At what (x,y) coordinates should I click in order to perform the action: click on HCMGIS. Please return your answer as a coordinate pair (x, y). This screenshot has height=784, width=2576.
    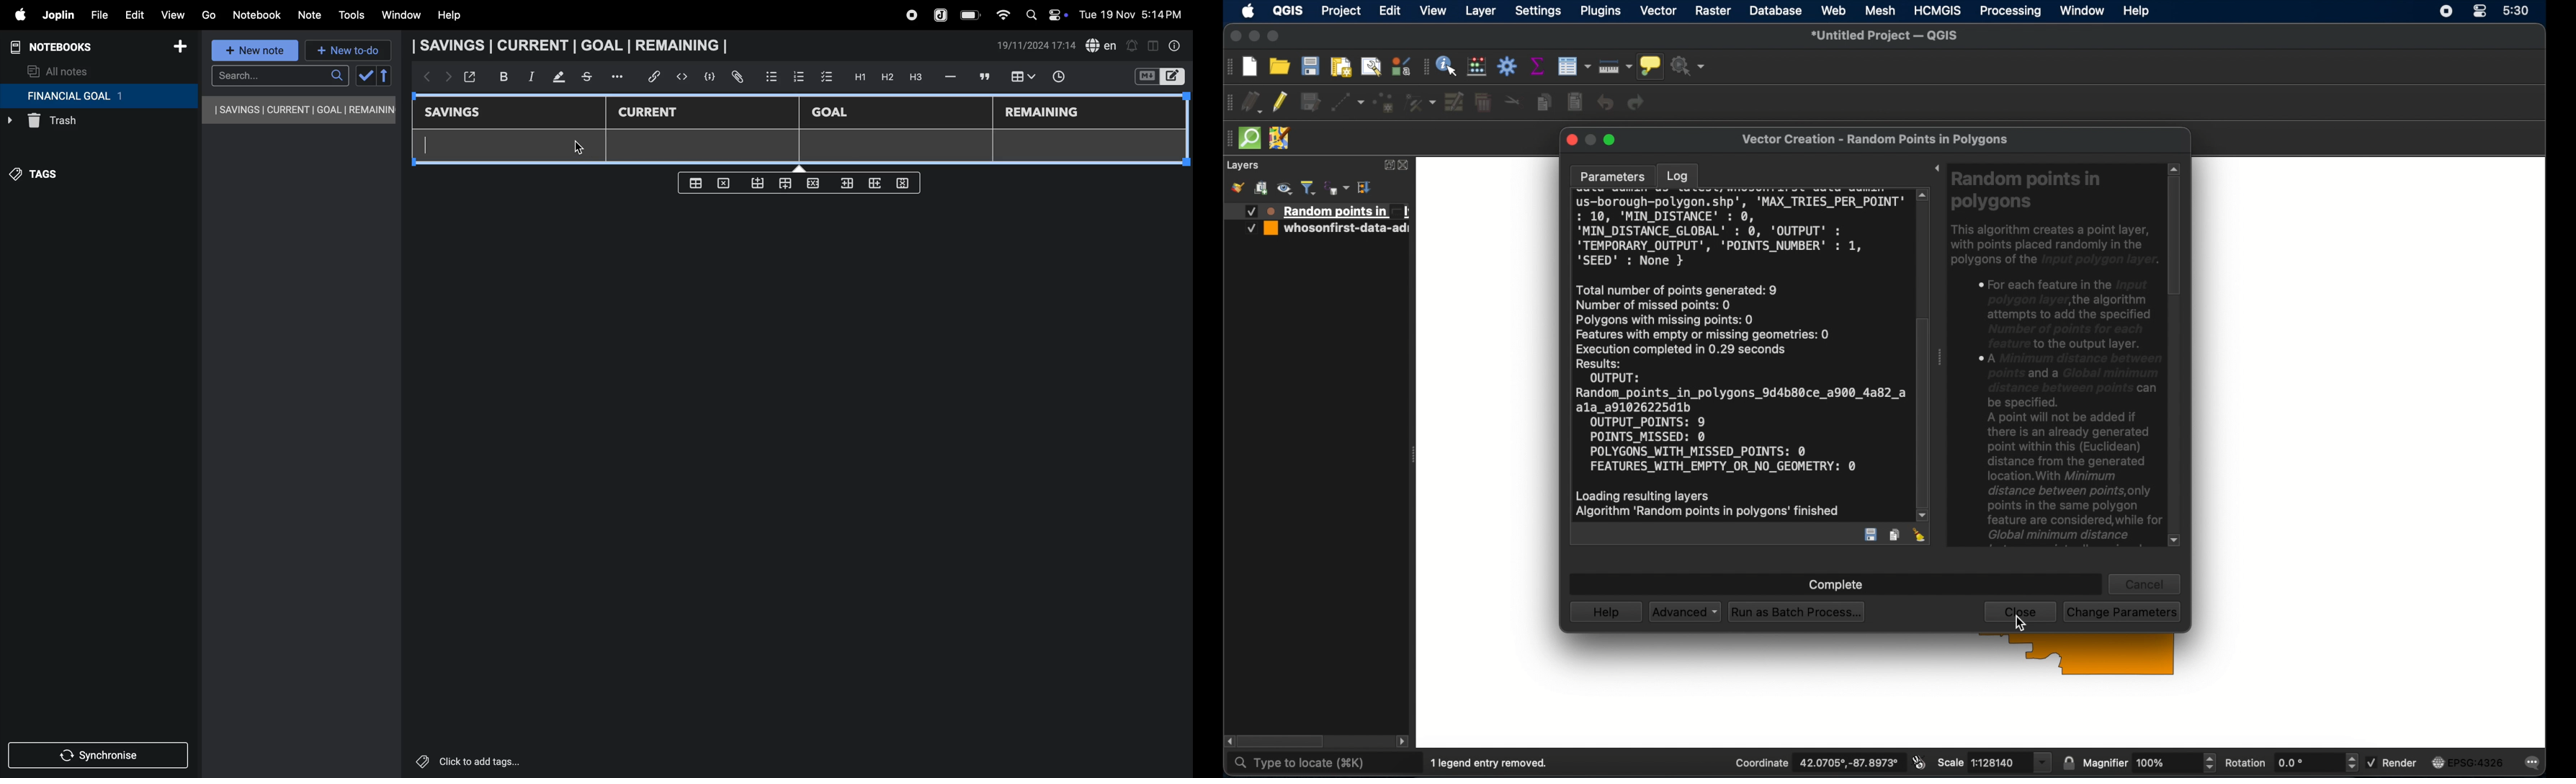
    Looking at the image, I should click on (1936, 10).